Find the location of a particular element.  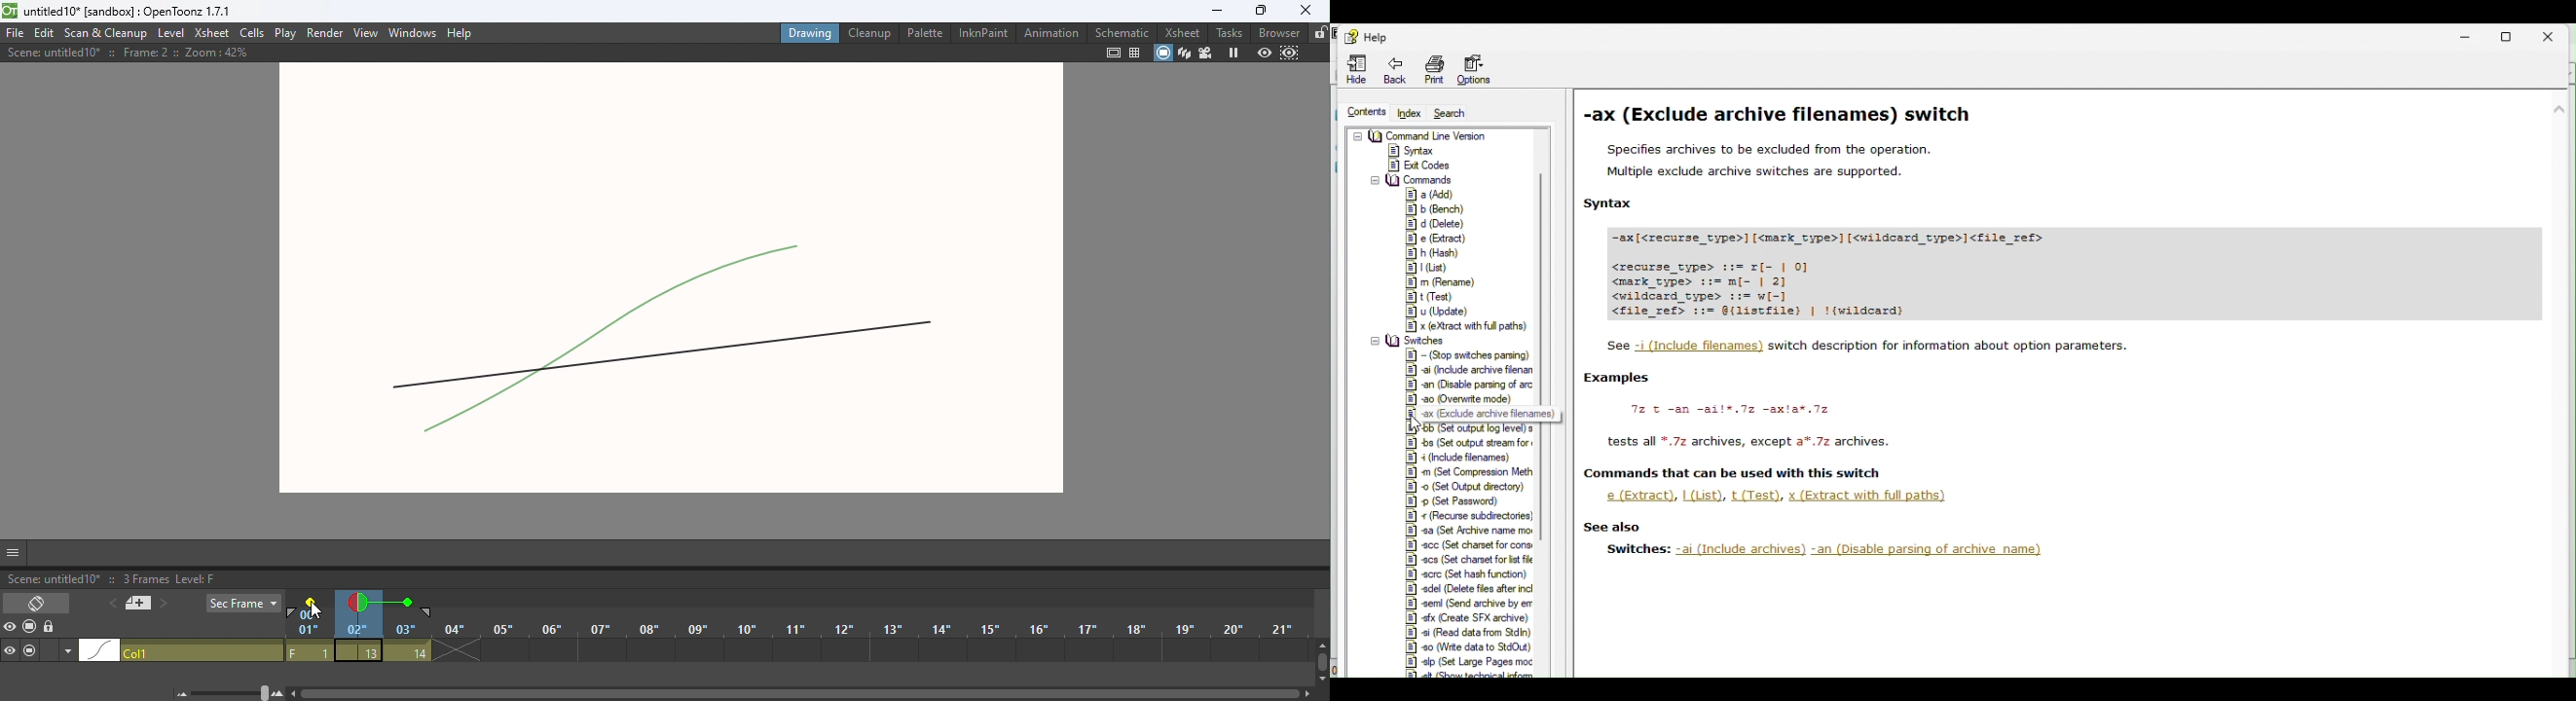

Toggle Xsheet/timeline is located at coordinates (37, 604).